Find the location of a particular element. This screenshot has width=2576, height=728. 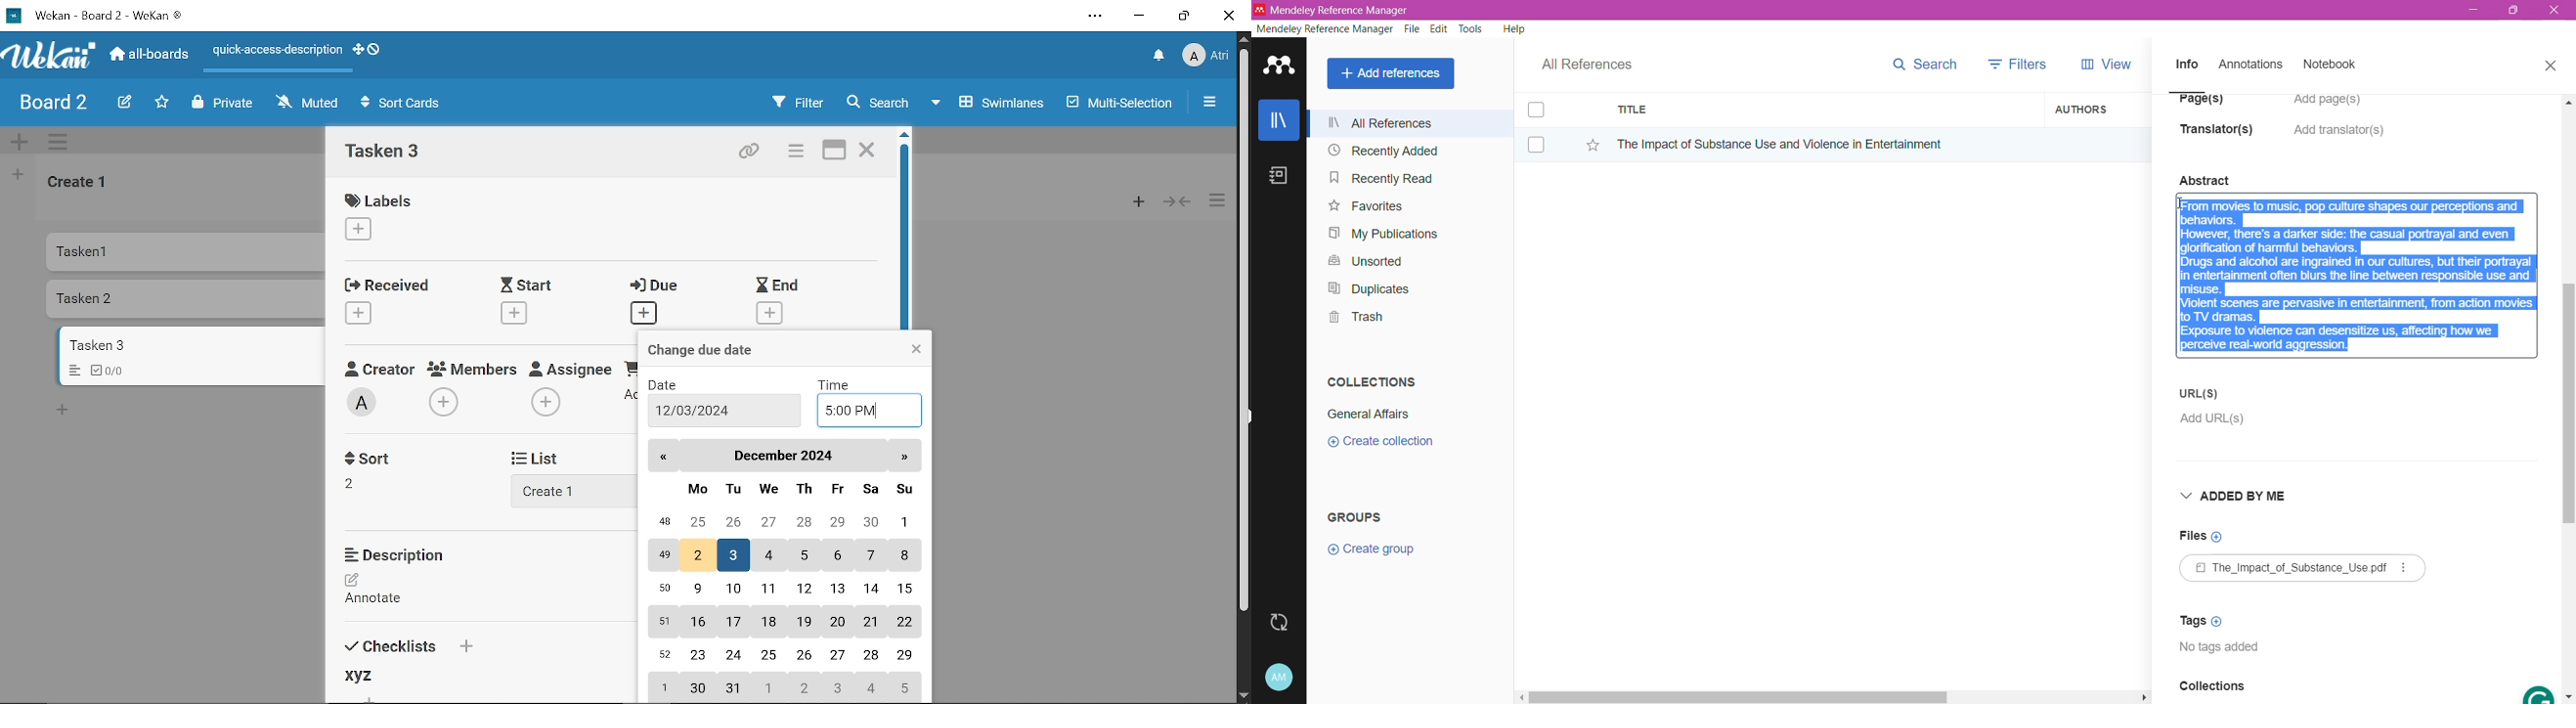

Add due date is located at coordinates (643, 314).